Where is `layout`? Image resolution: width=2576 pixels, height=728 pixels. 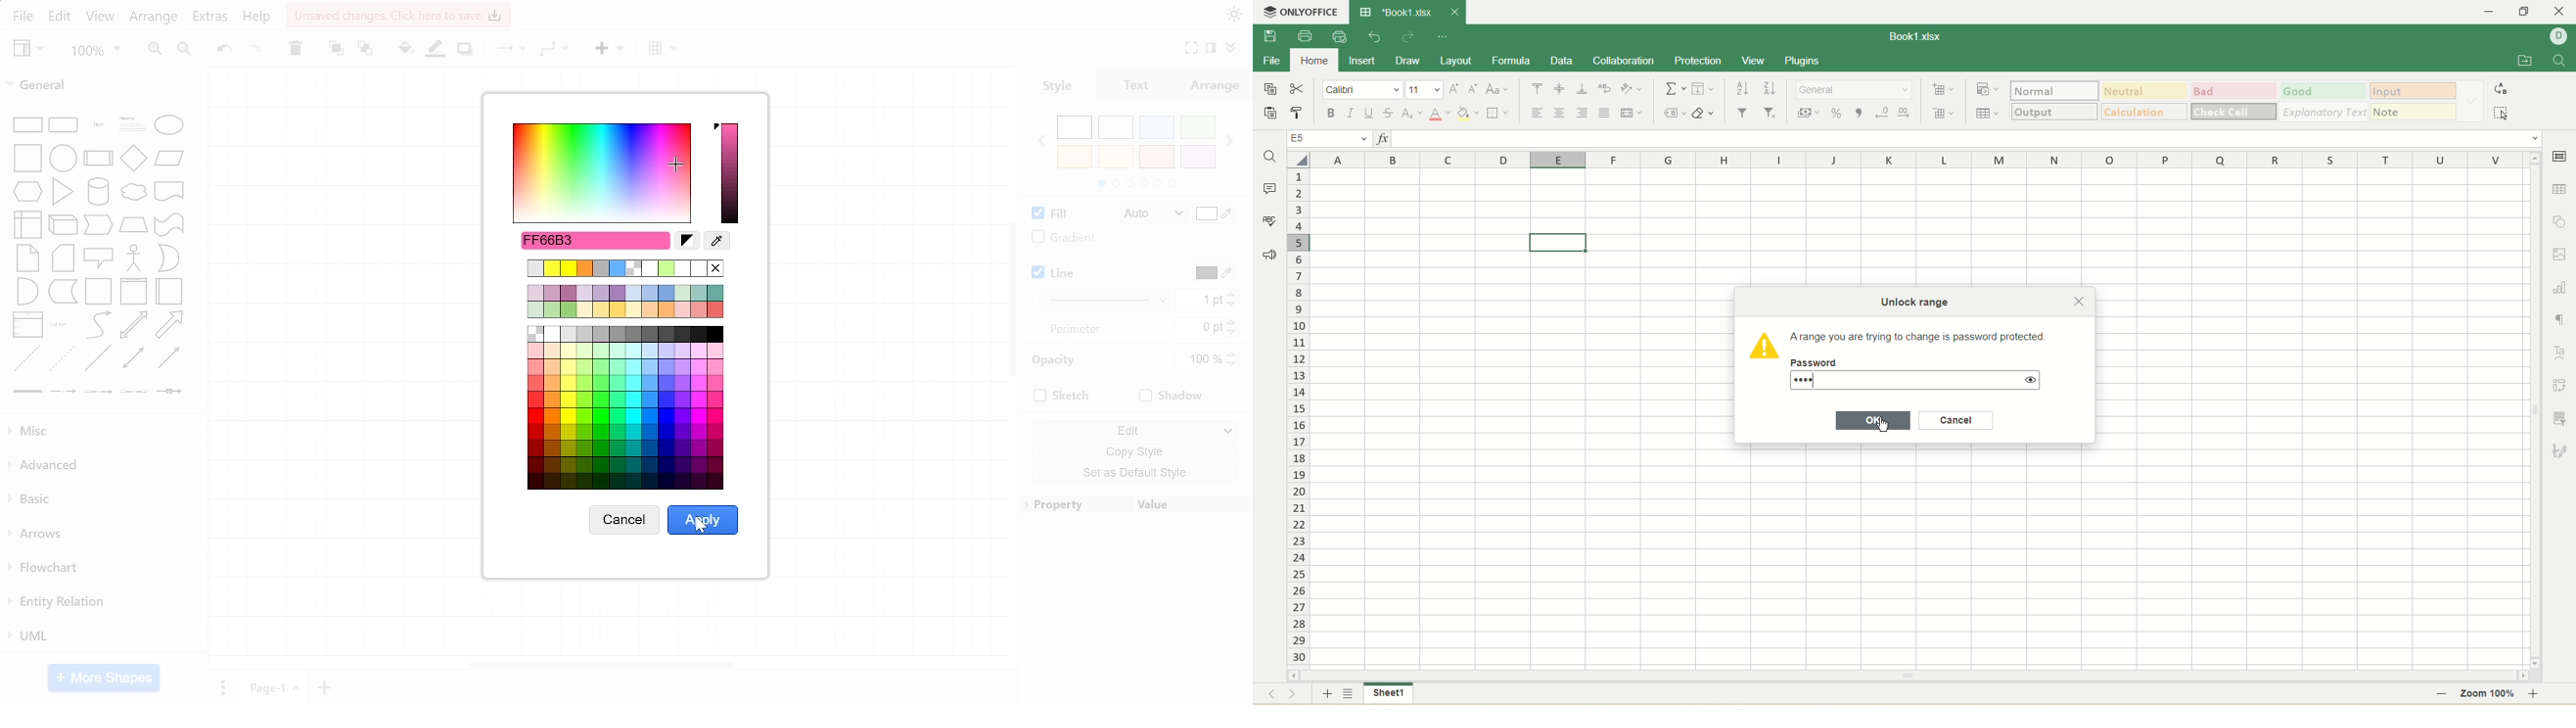 layout is located at coordinates (1457, 62).